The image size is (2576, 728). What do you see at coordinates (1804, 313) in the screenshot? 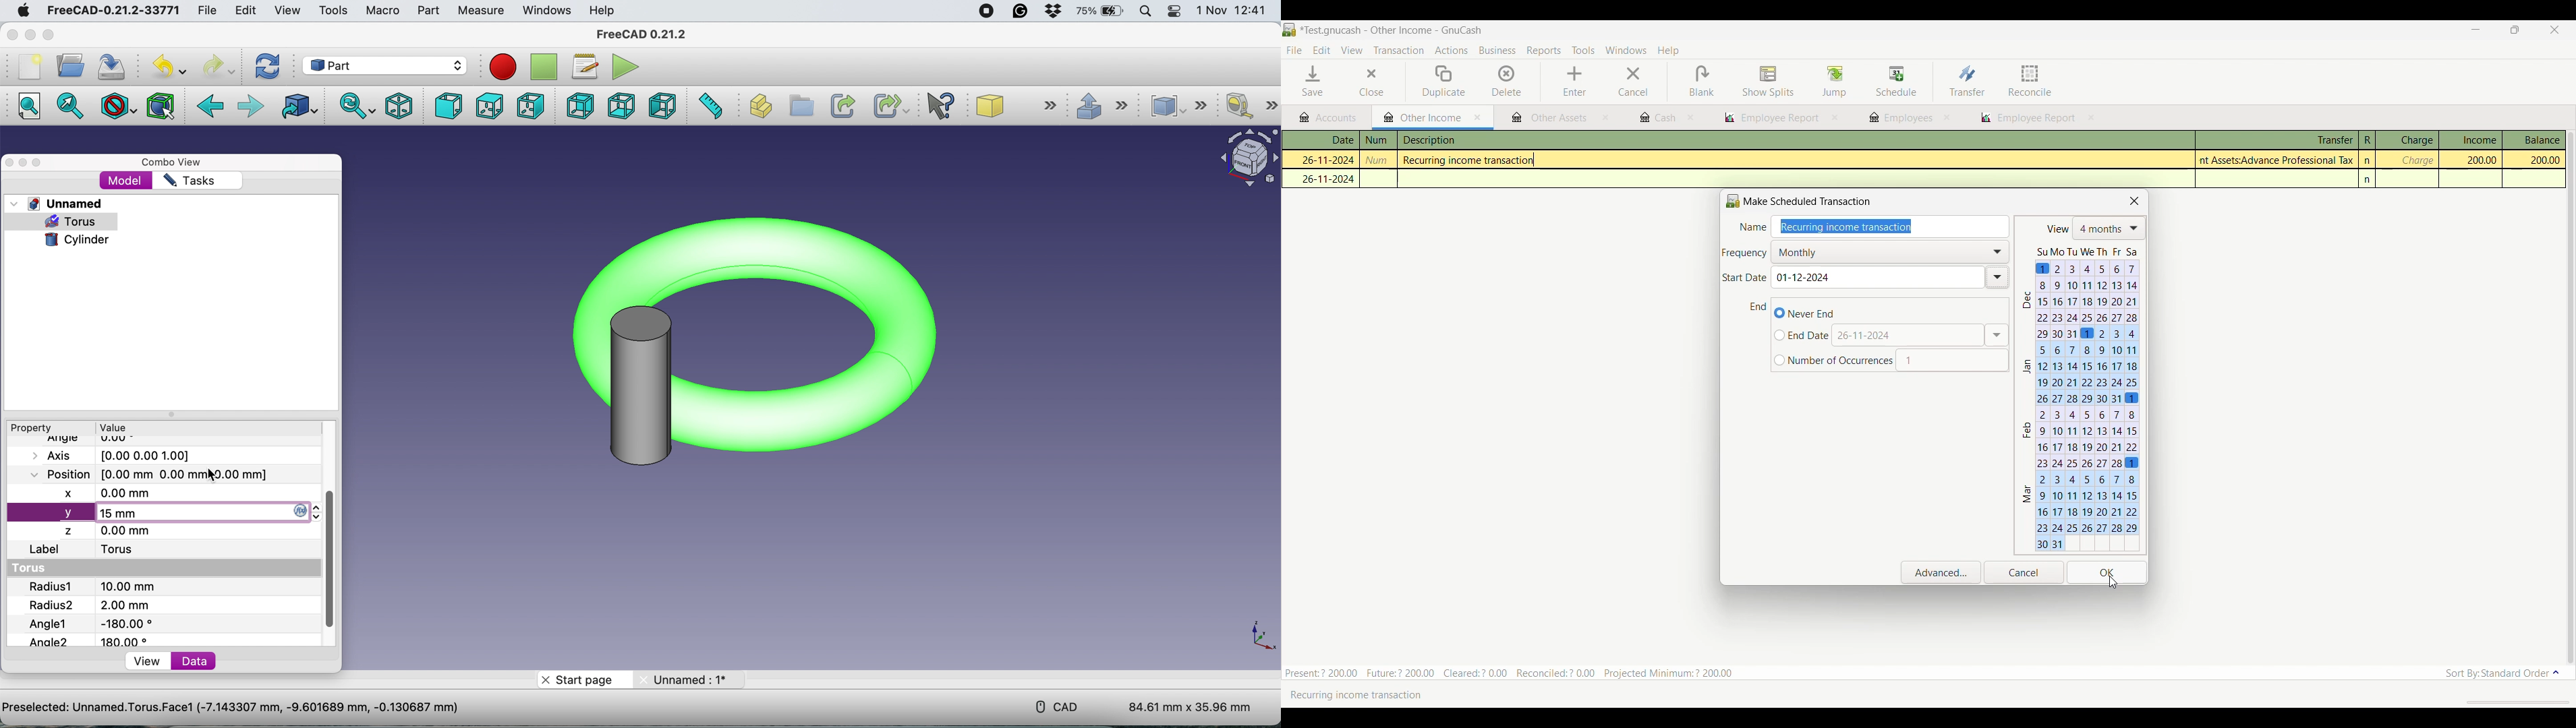
I see `Never end transaction, current selection` at bounding box center [1804, 313].